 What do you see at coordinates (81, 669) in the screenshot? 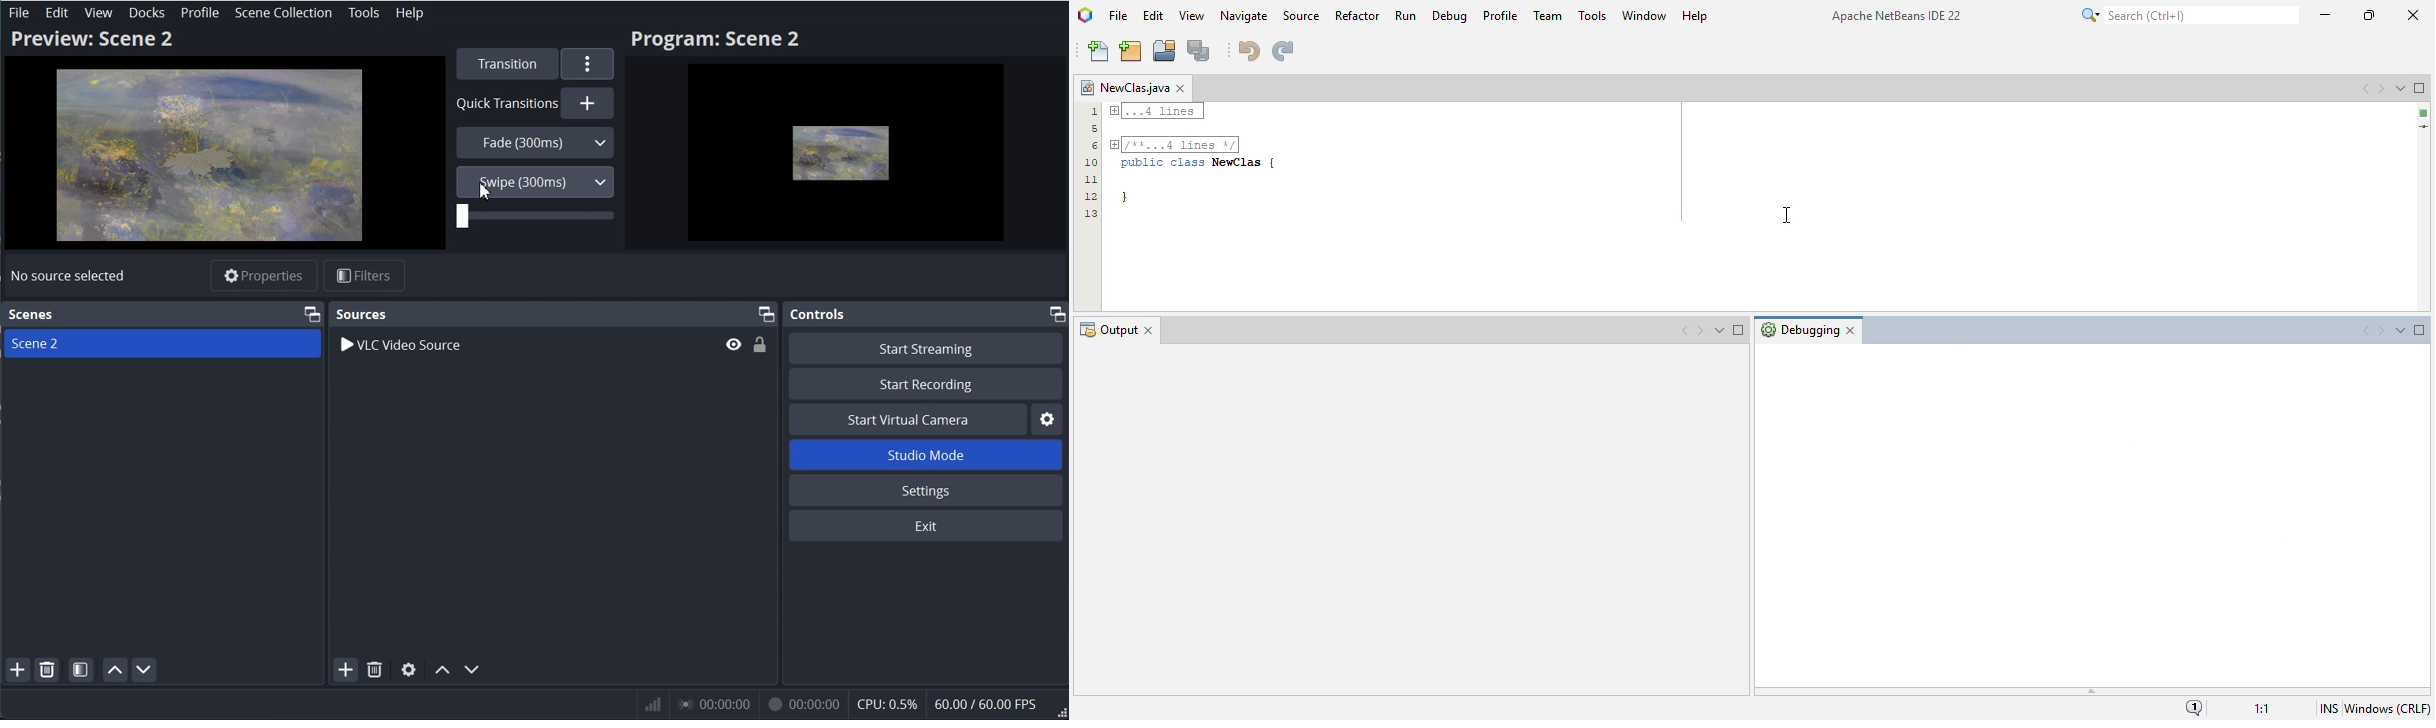
I see `Open Scene filter` at bounding box center [81, 669].